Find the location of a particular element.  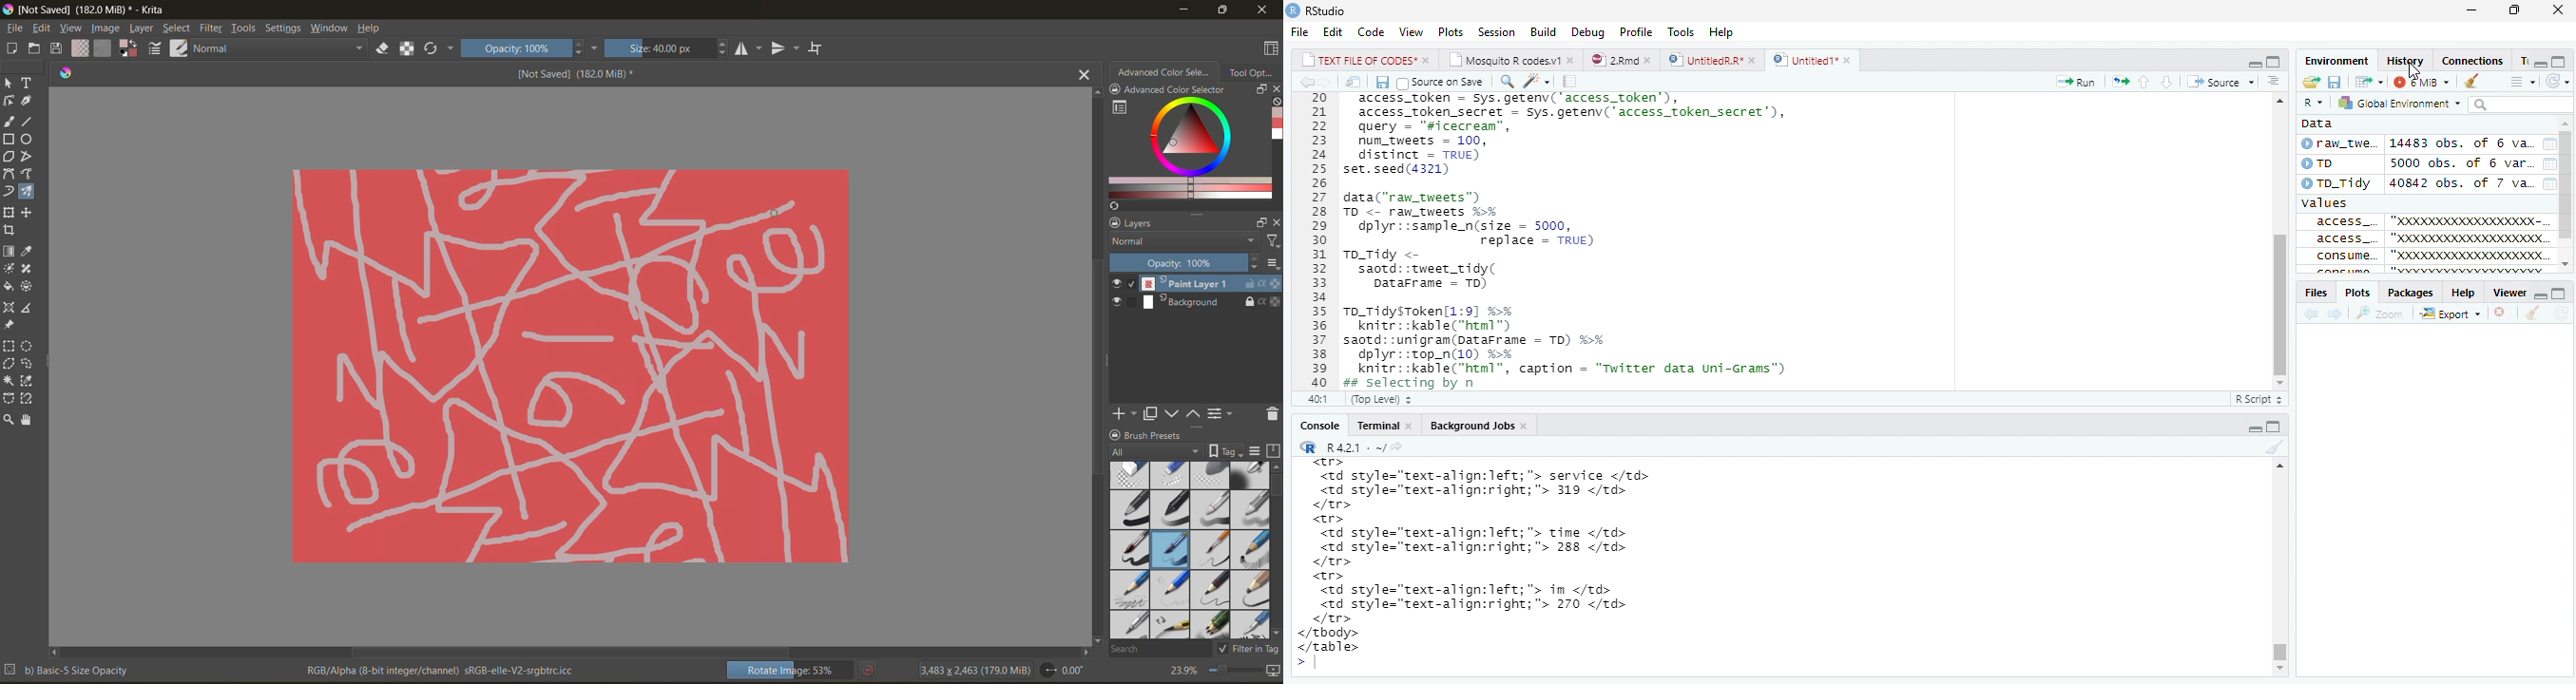

show document outline is located at coordinates (2278, 80).